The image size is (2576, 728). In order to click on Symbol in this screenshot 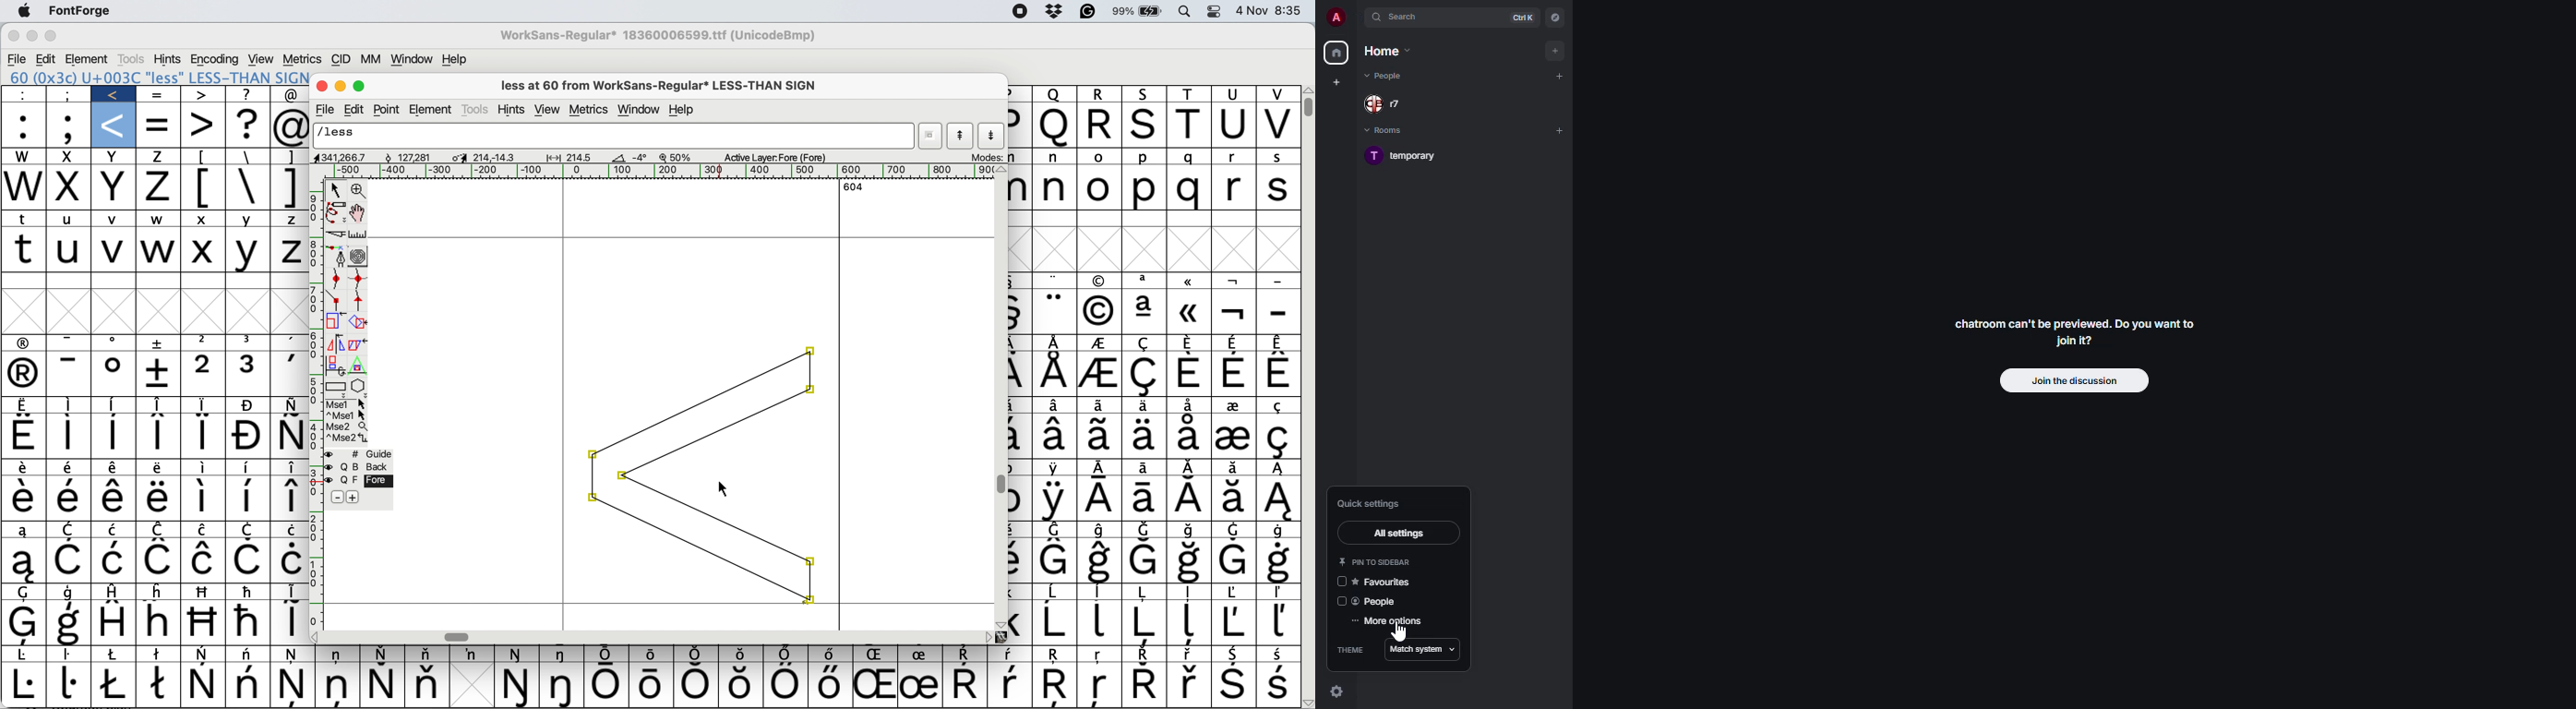, I will do `click(1187, 312)`.